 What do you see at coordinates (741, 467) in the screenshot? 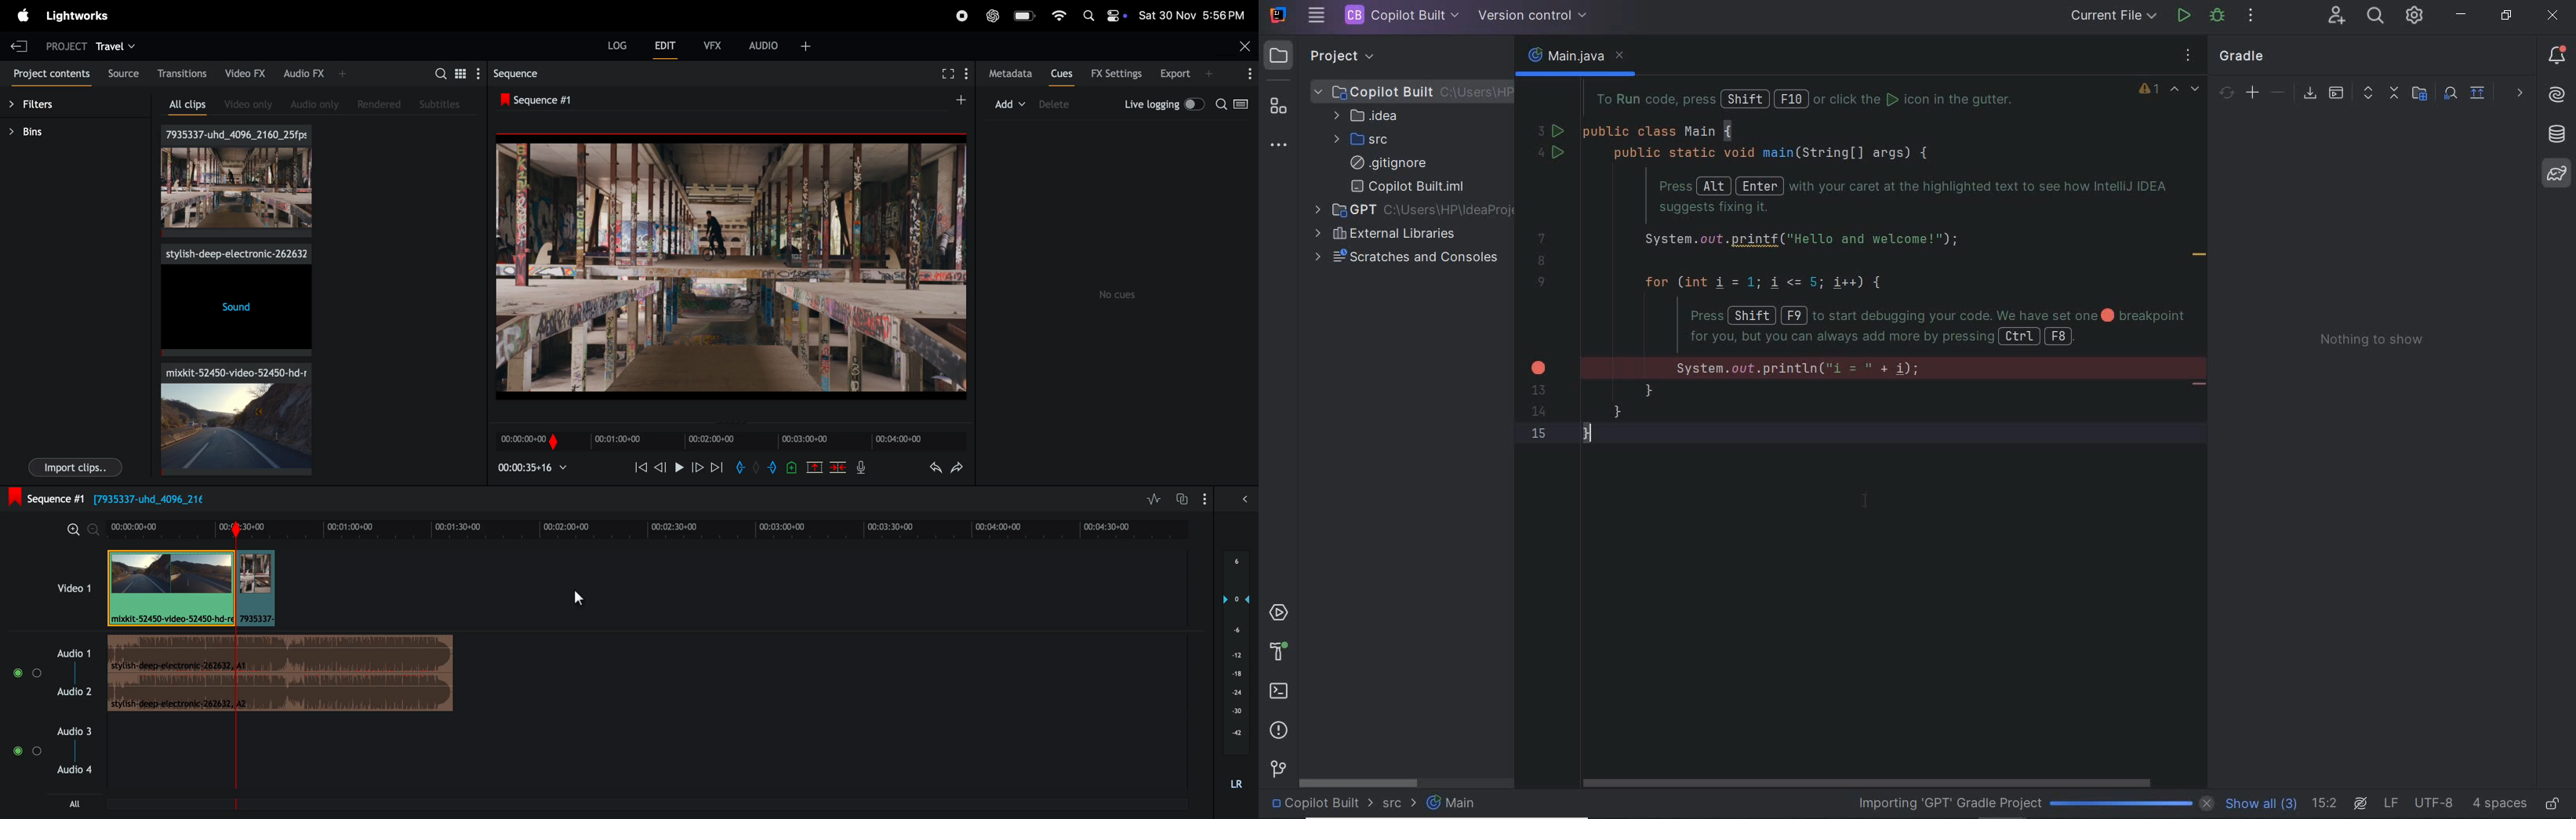
I see `add in` at bounding box center [741, 467].